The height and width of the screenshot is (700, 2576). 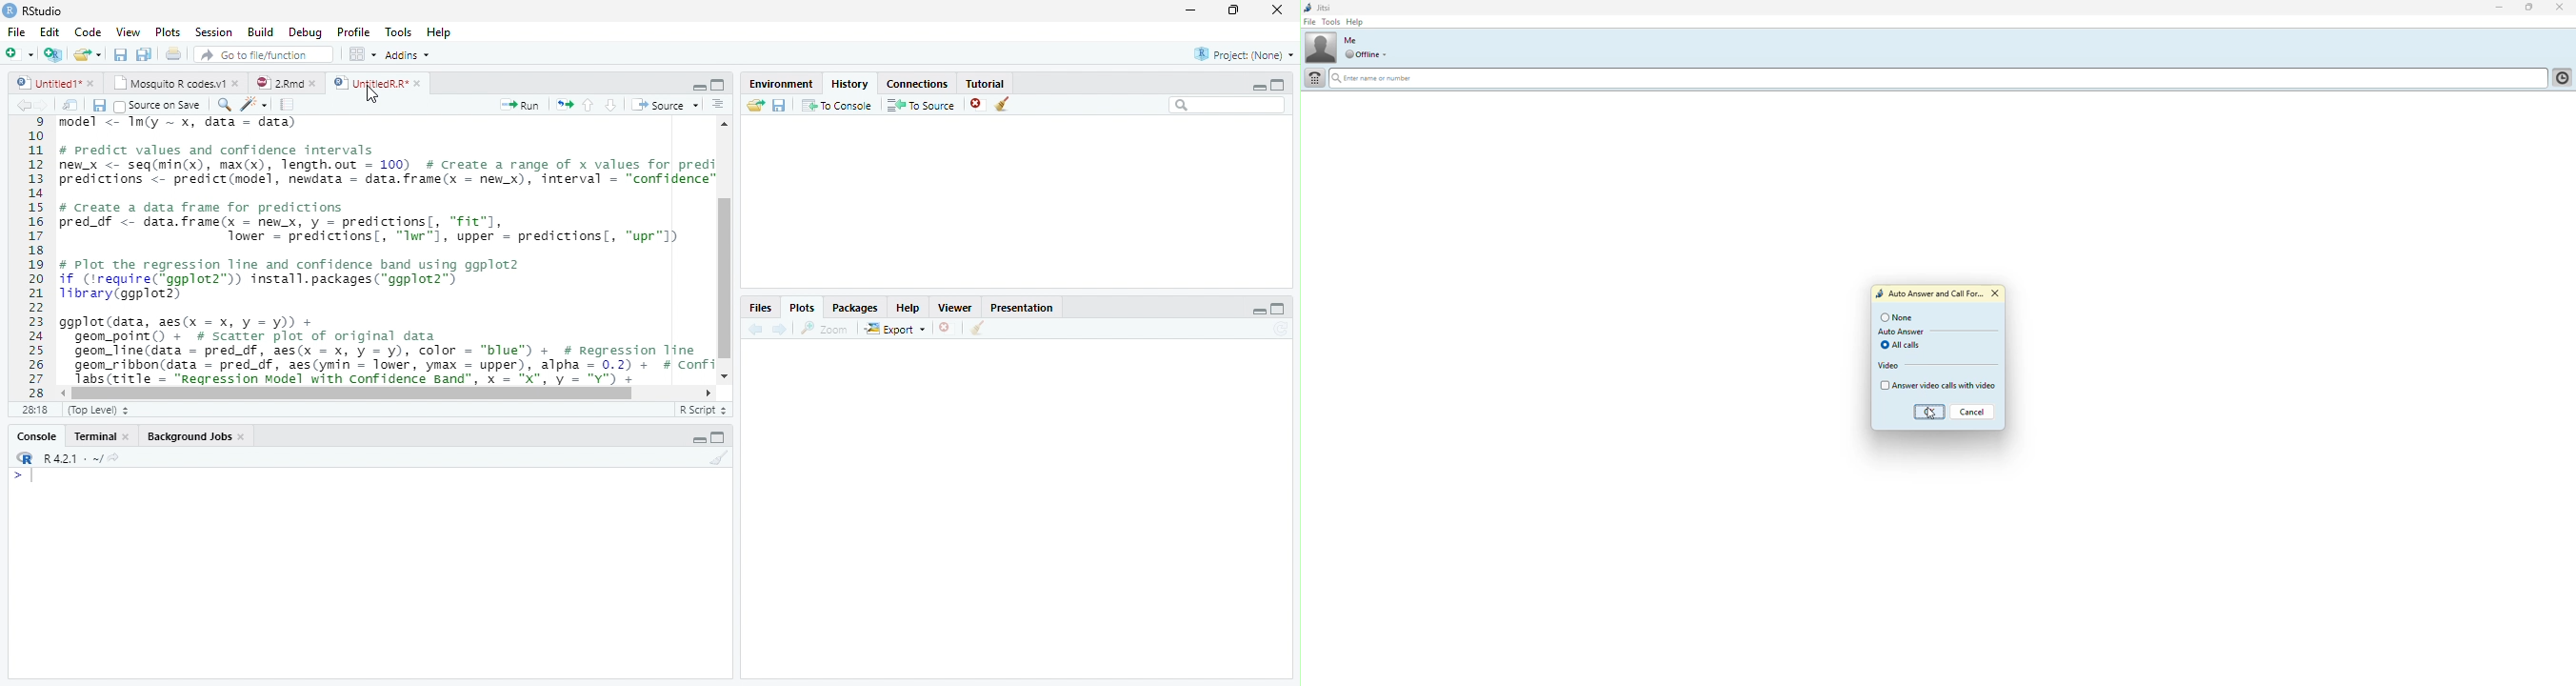 I want to click on Cursor, so click(x=36, y=474).